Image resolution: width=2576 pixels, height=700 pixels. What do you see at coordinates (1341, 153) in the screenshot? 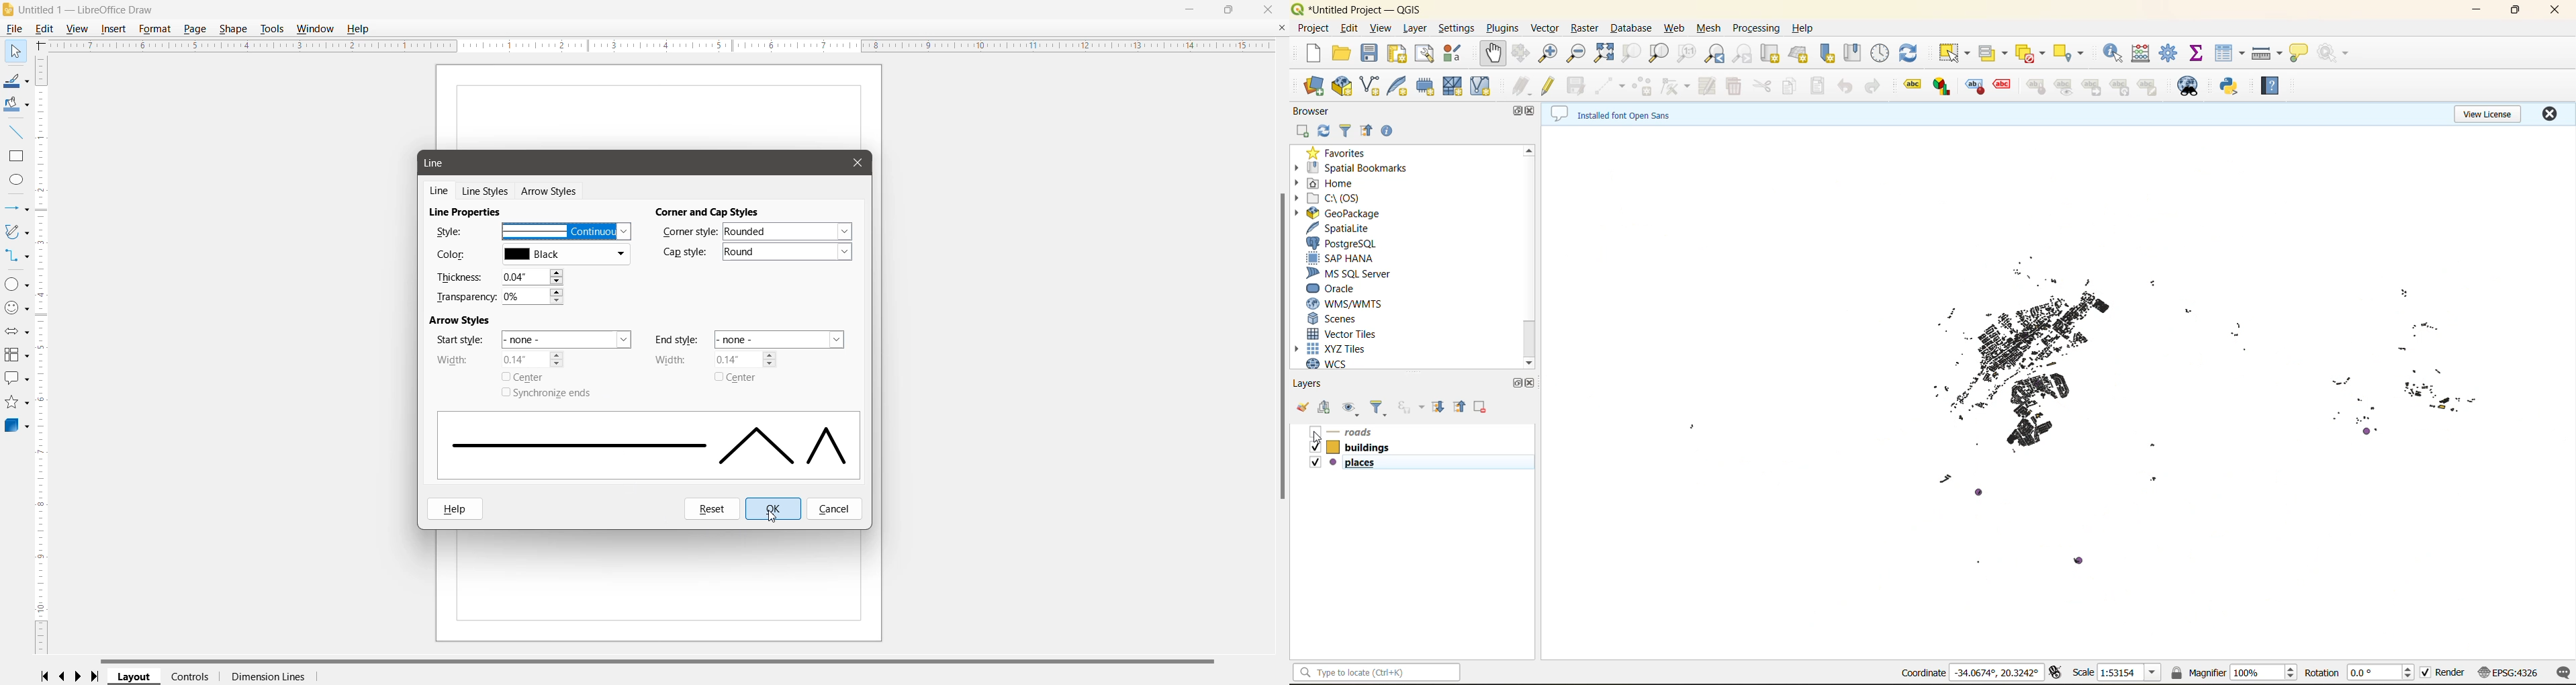
I see `favorites` at bounding box center [1341, 153].